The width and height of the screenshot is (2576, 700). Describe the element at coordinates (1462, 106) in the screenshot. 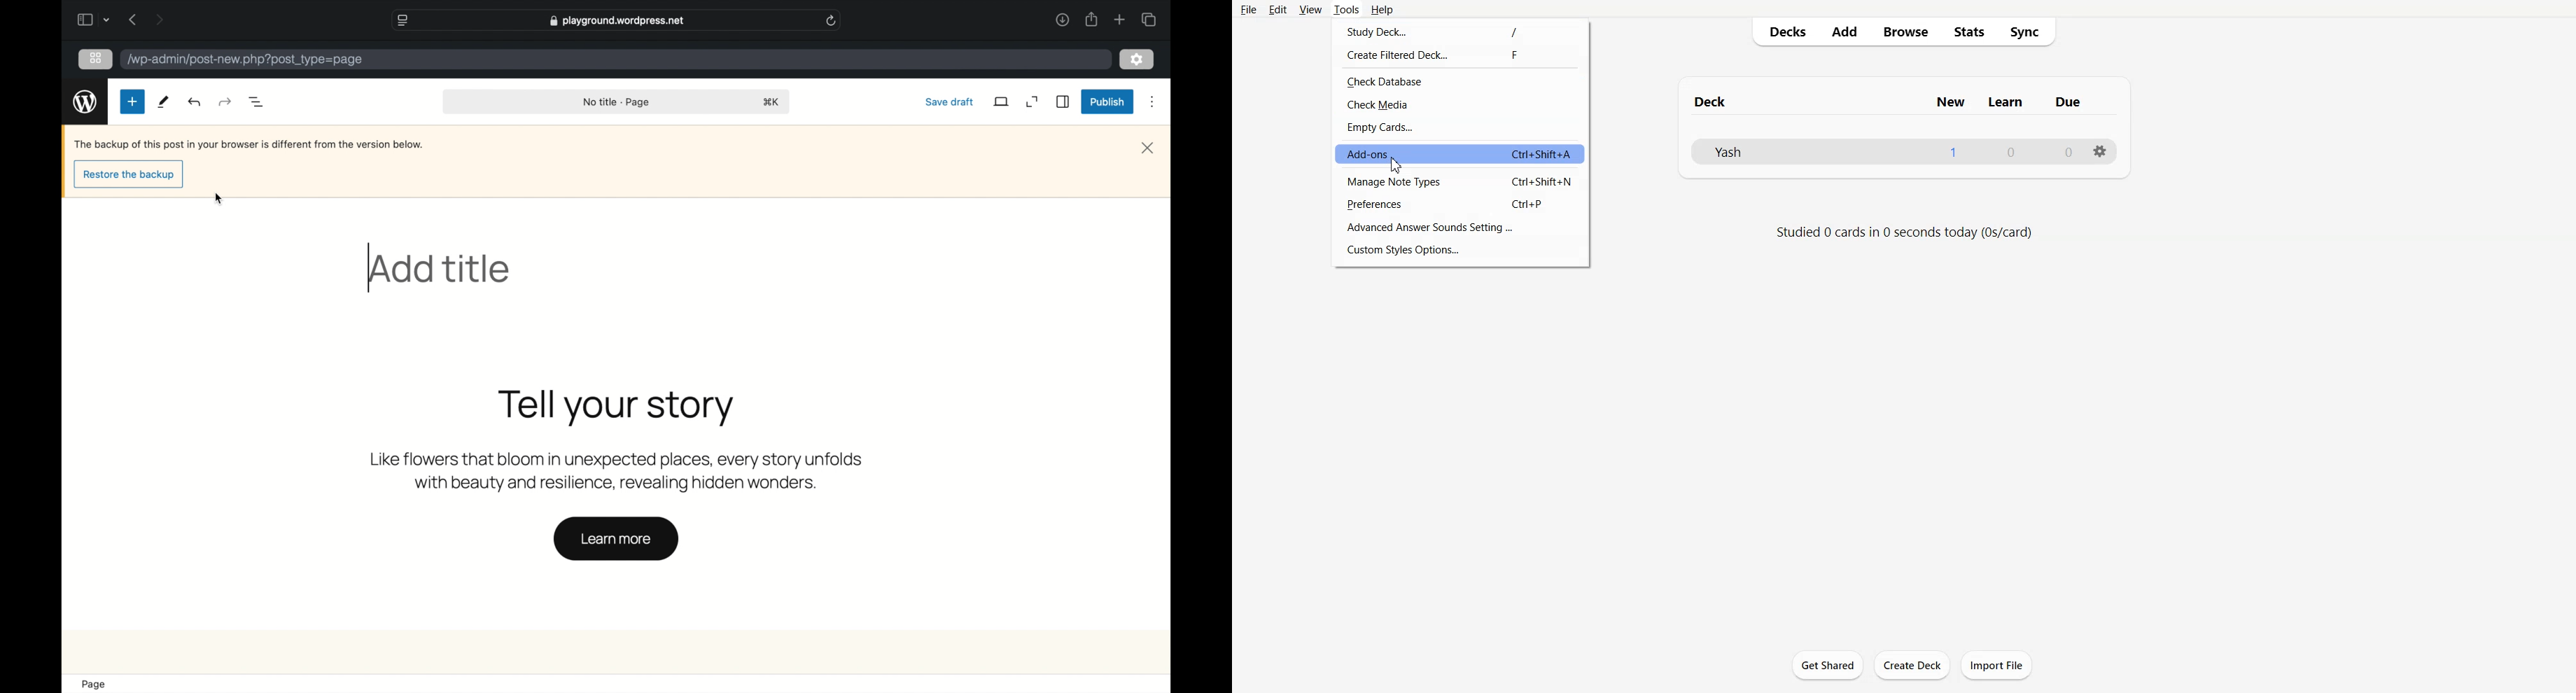

I see `Check Media` at that location.